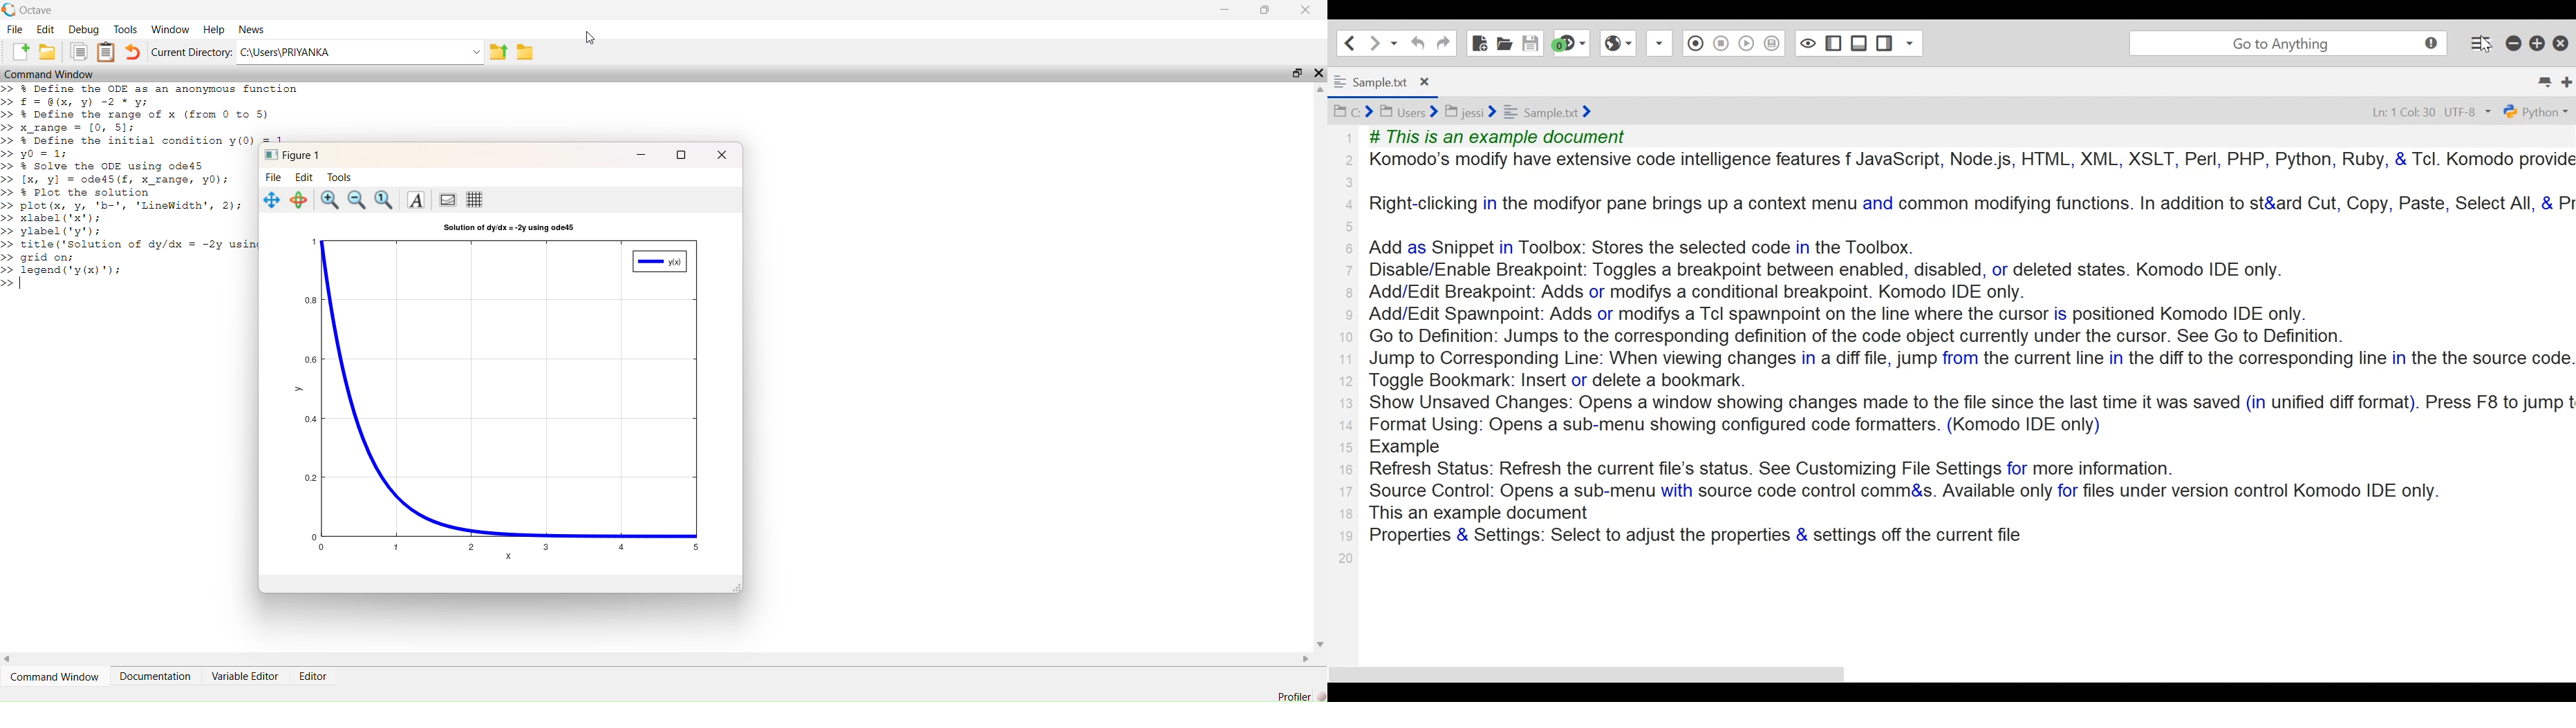 This screenshot has height=728, width=2576. I want to click on Insert text, so click(415, 199).